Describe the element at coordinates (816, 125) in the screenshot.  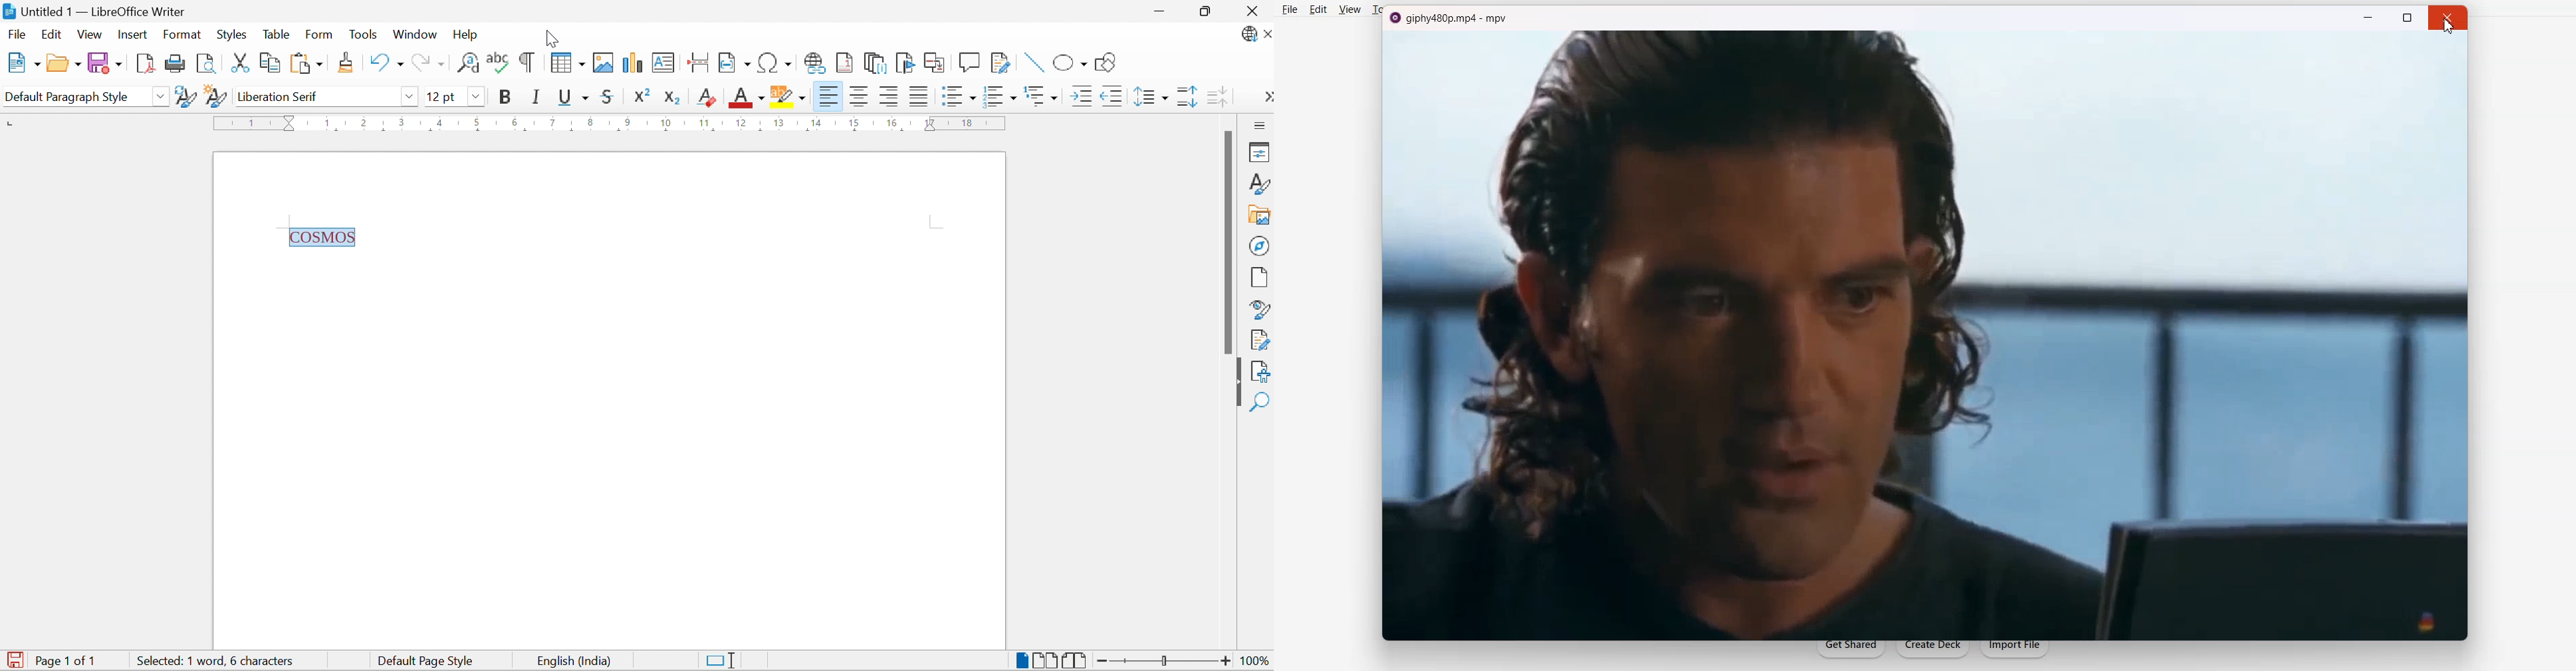
I see `14` at that location.